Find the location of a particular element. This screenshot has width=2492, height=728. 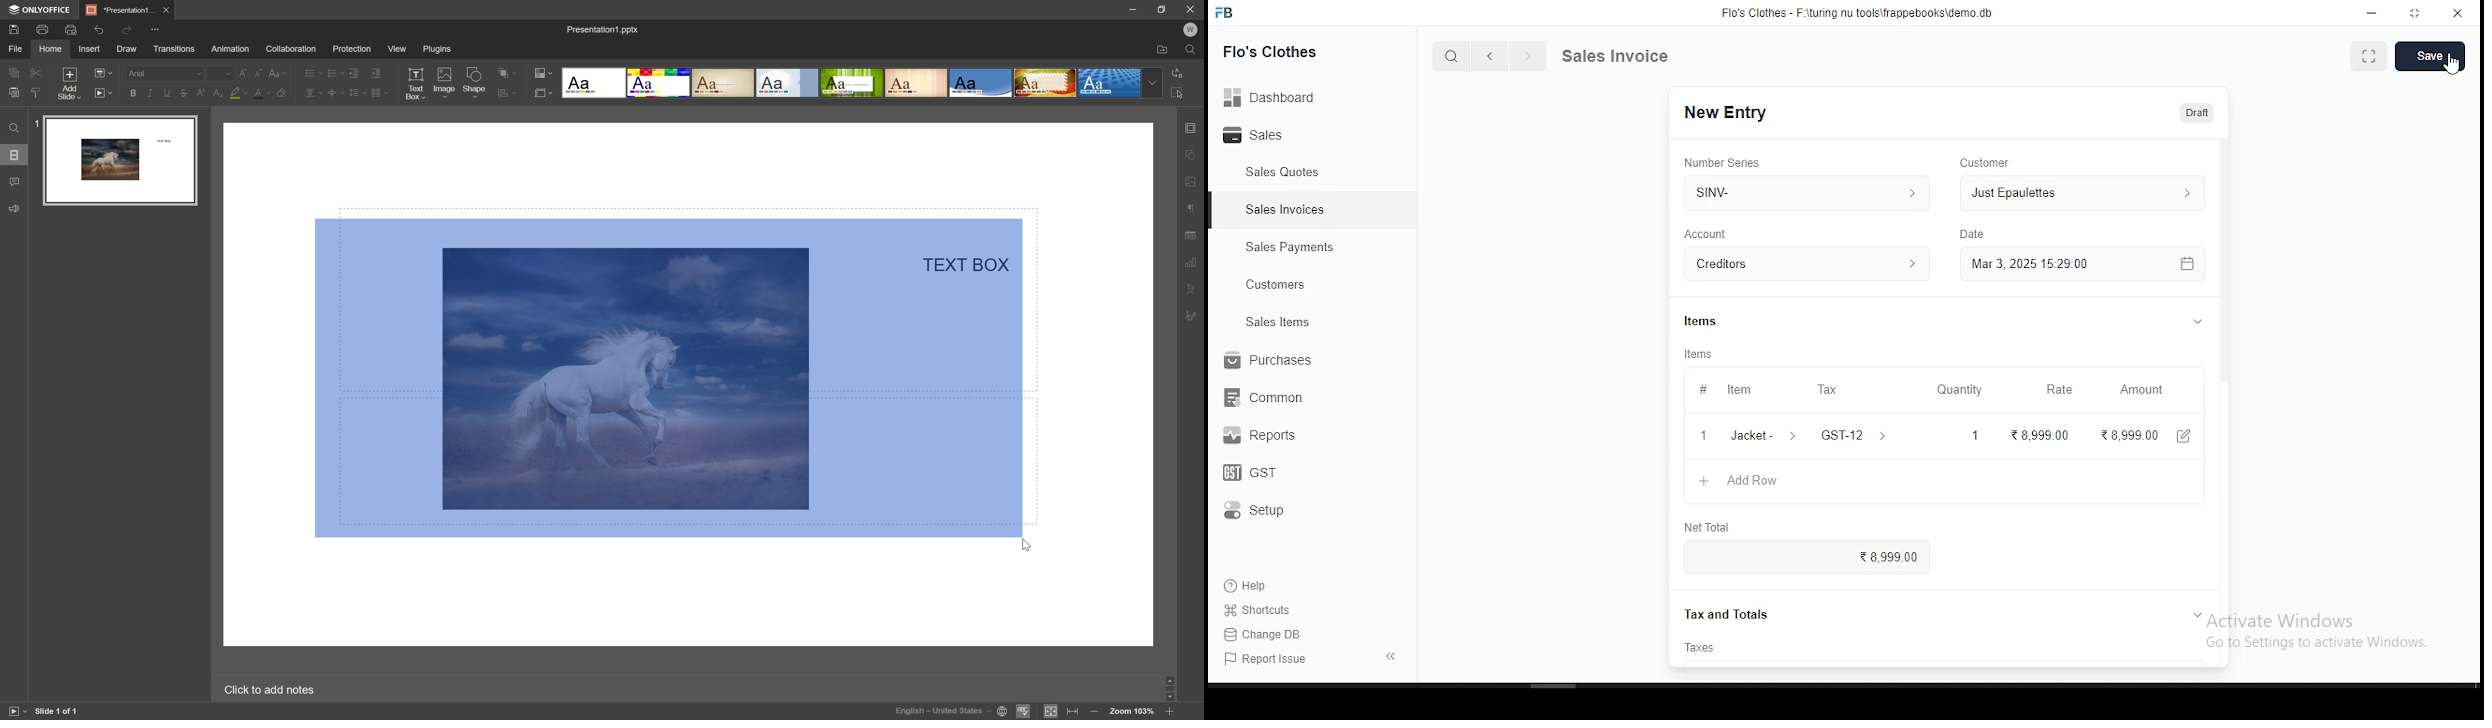

fit to width is located at coordinates (1074, 711).